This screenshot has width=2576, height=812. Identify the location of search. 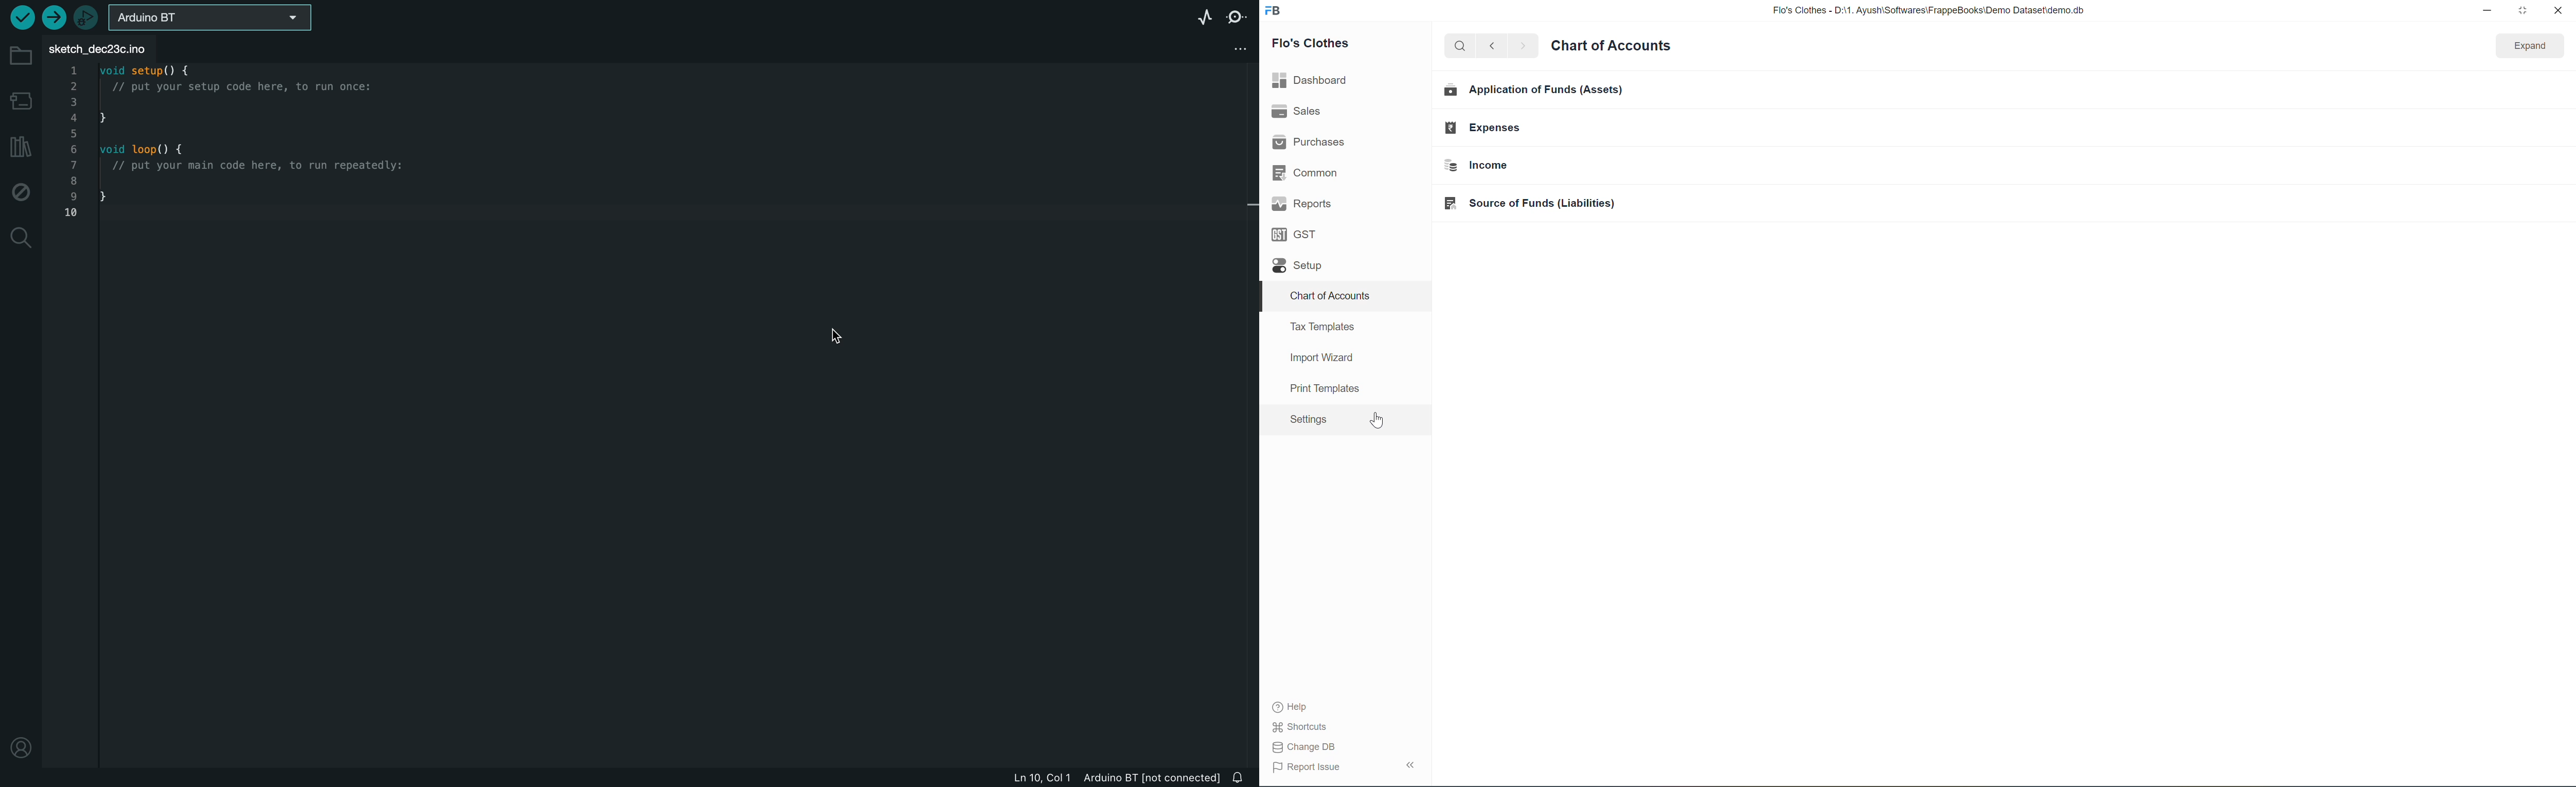
(1461, 46).